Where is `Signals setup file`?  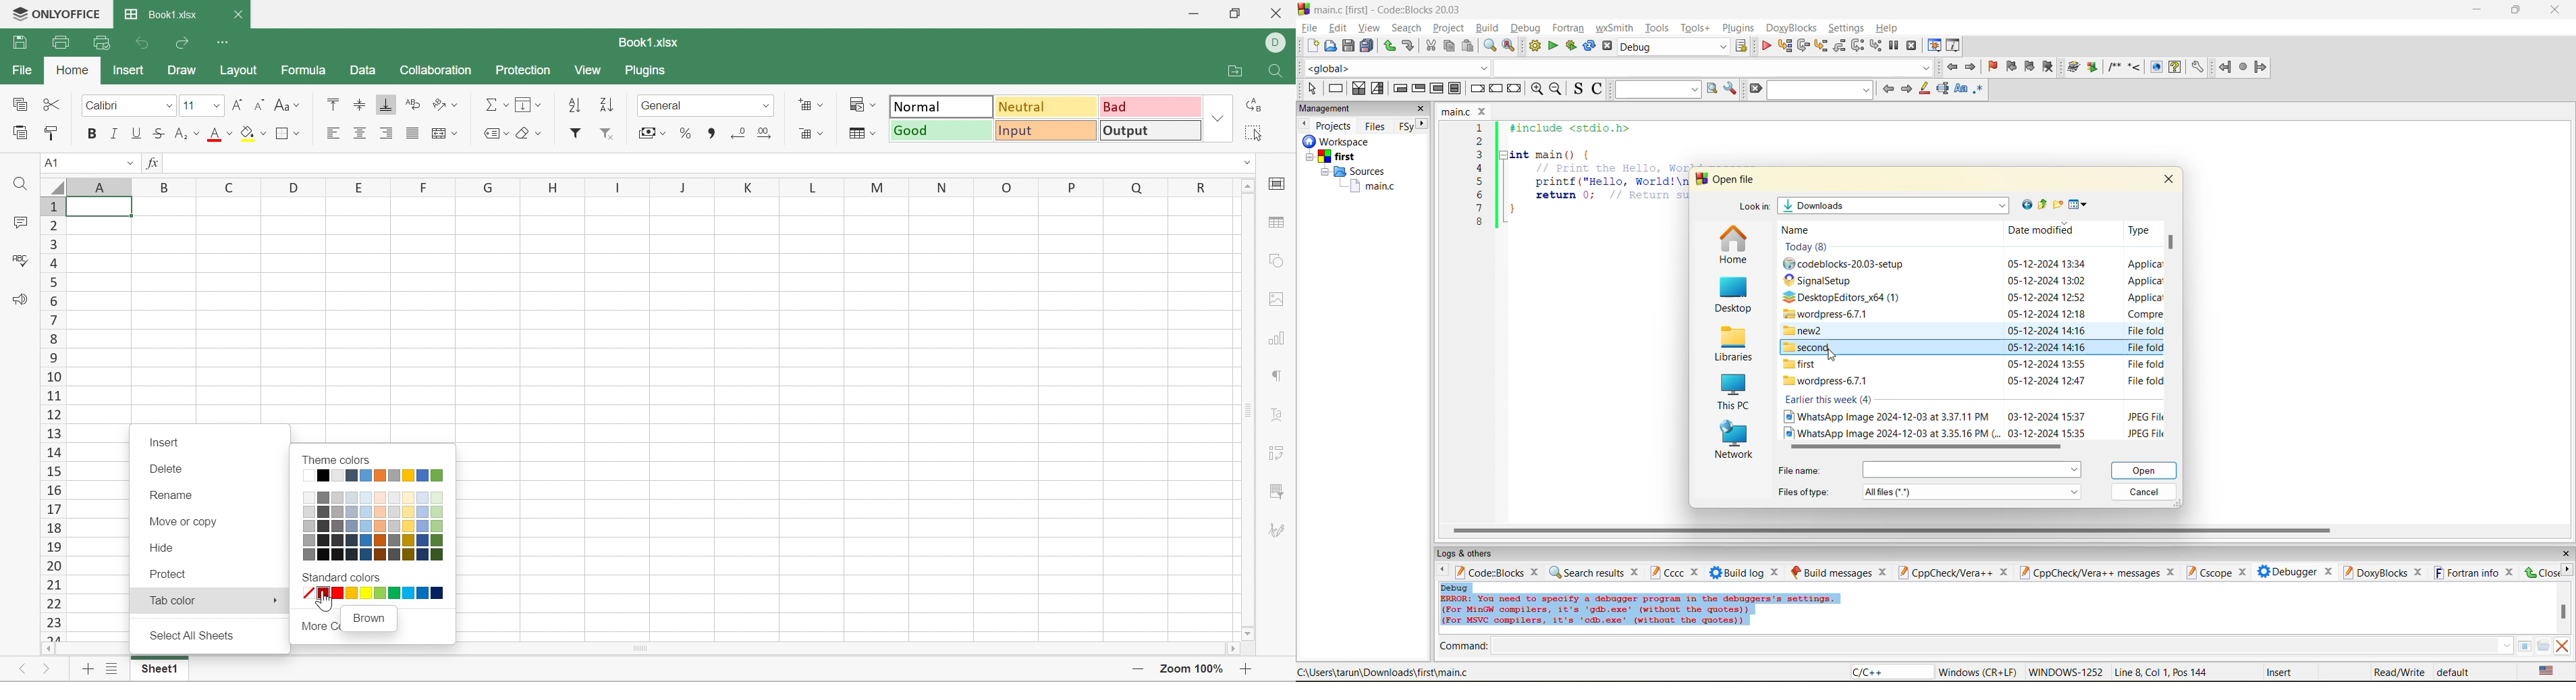 Signals setup file is located at coordinates (1825, 280).